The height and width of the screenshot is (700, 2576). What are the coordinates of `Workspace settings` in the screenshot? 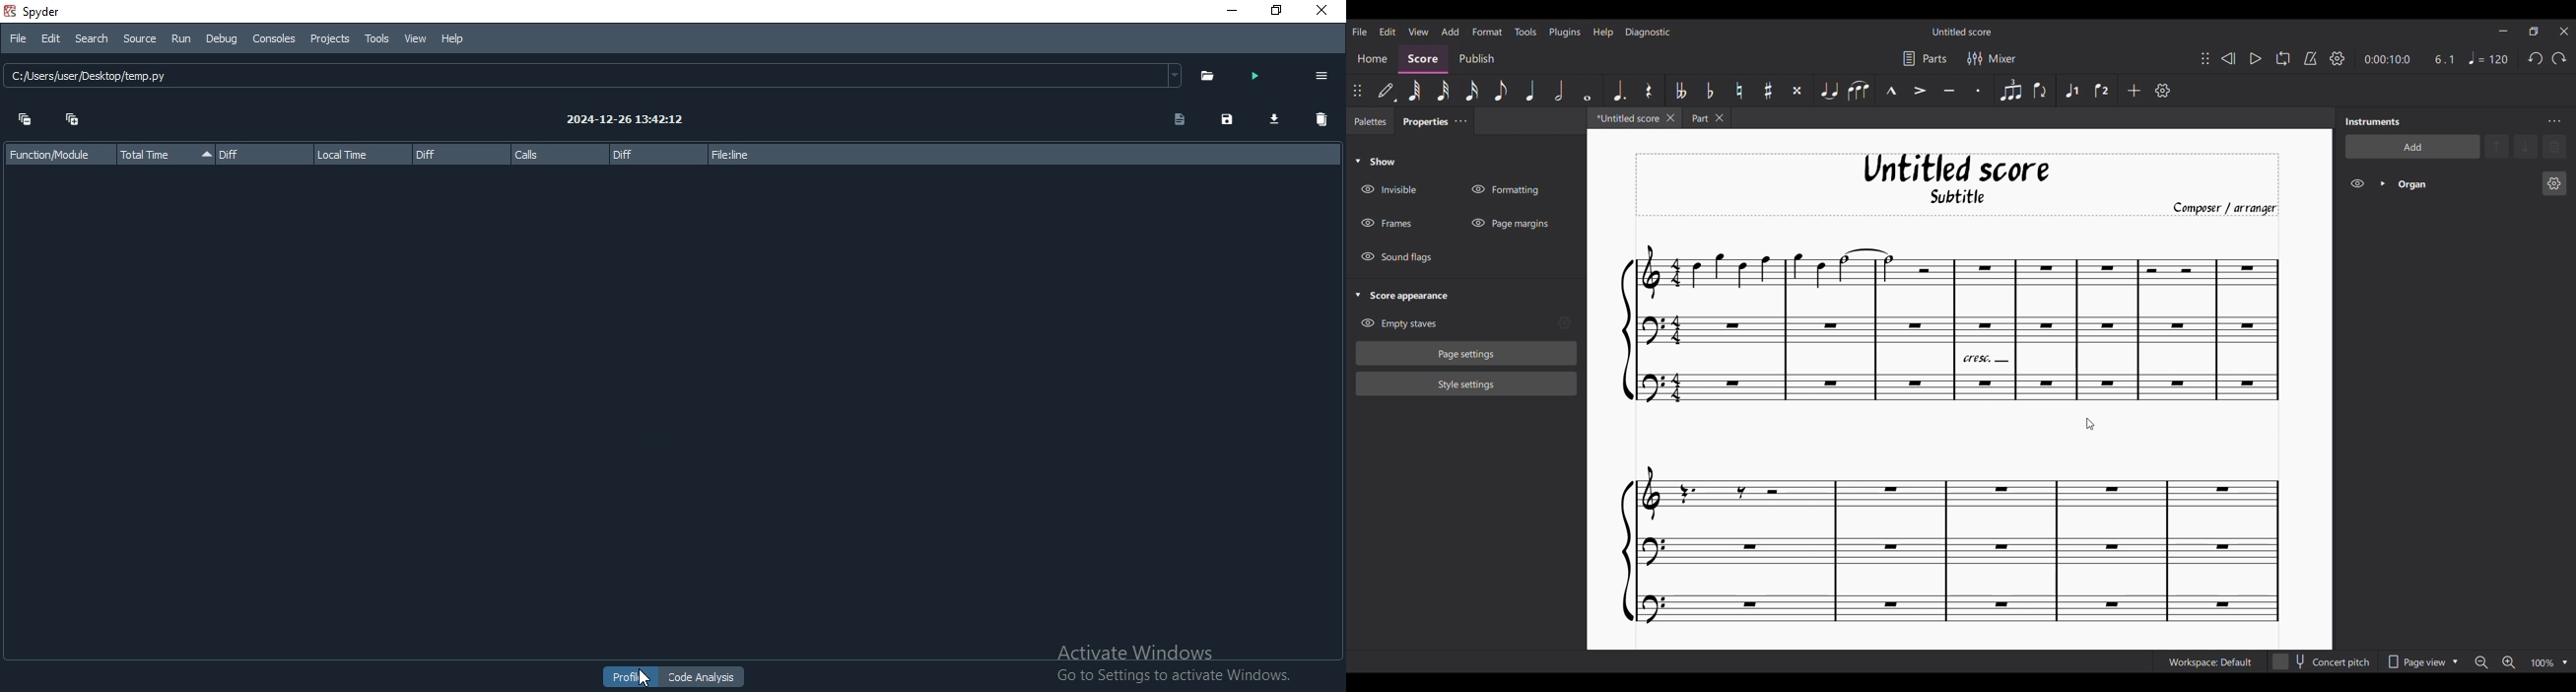 It's located at (2208, 662).